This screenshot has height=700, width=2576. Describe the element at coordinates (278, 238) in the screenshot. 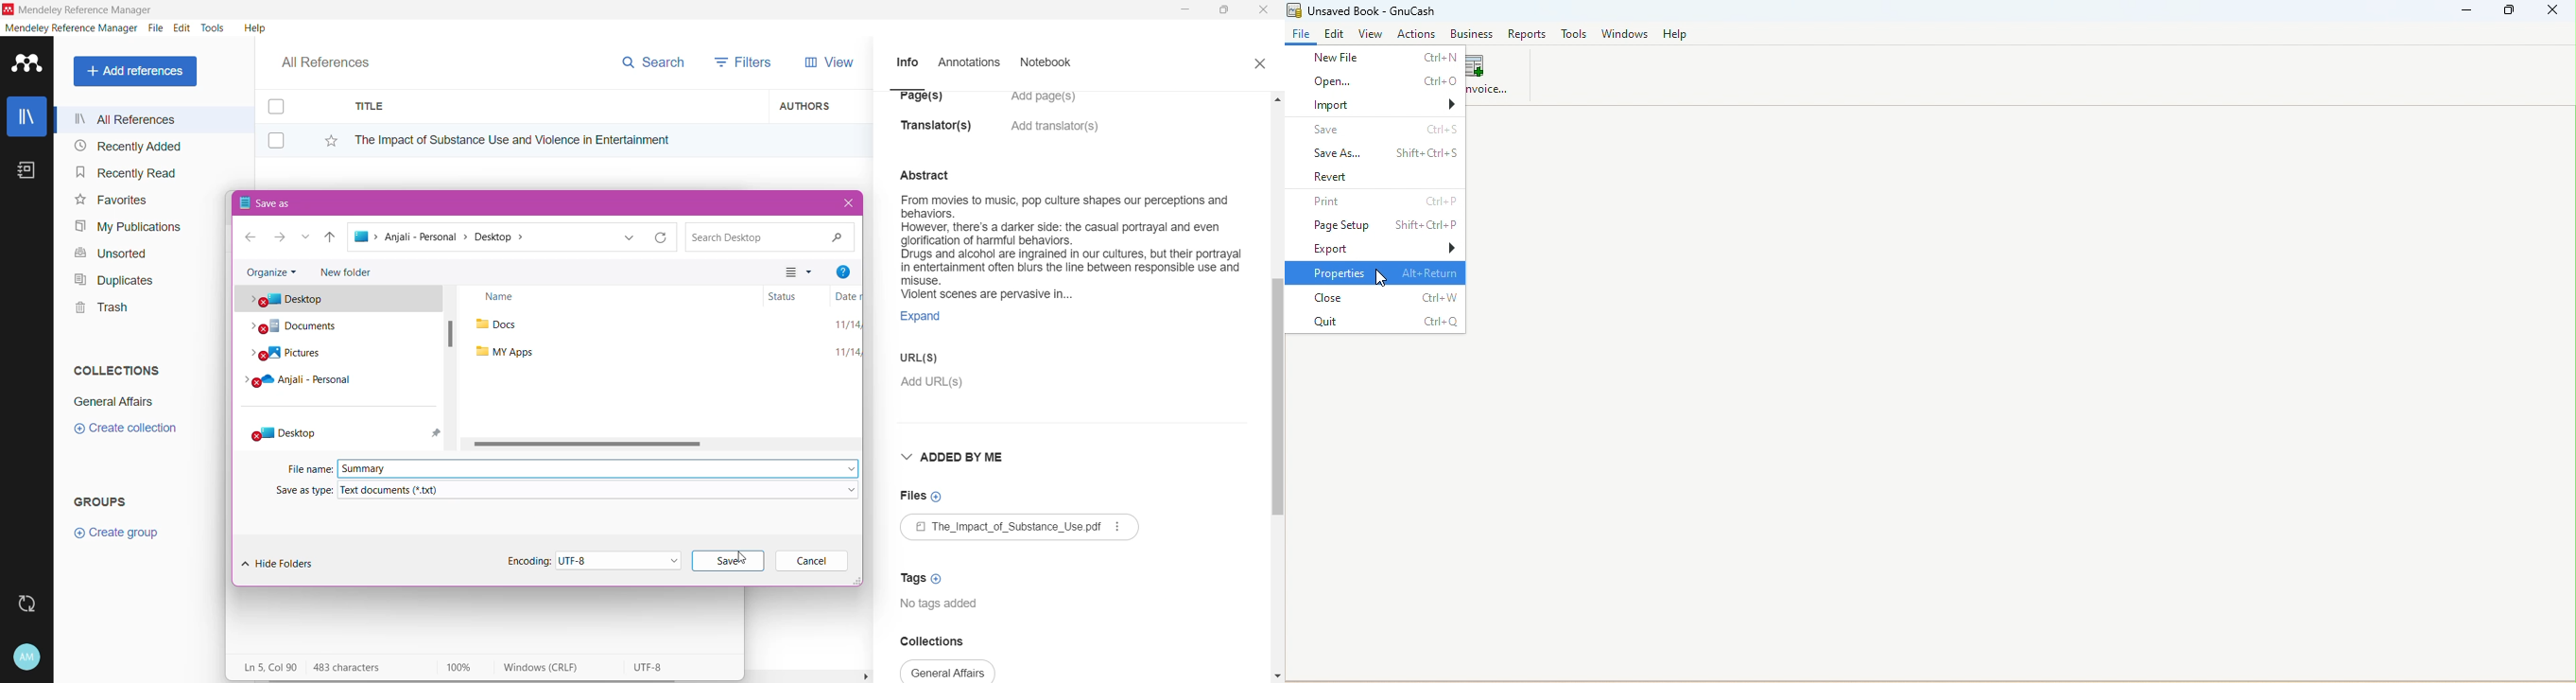

I see `Go to next step` at that location.